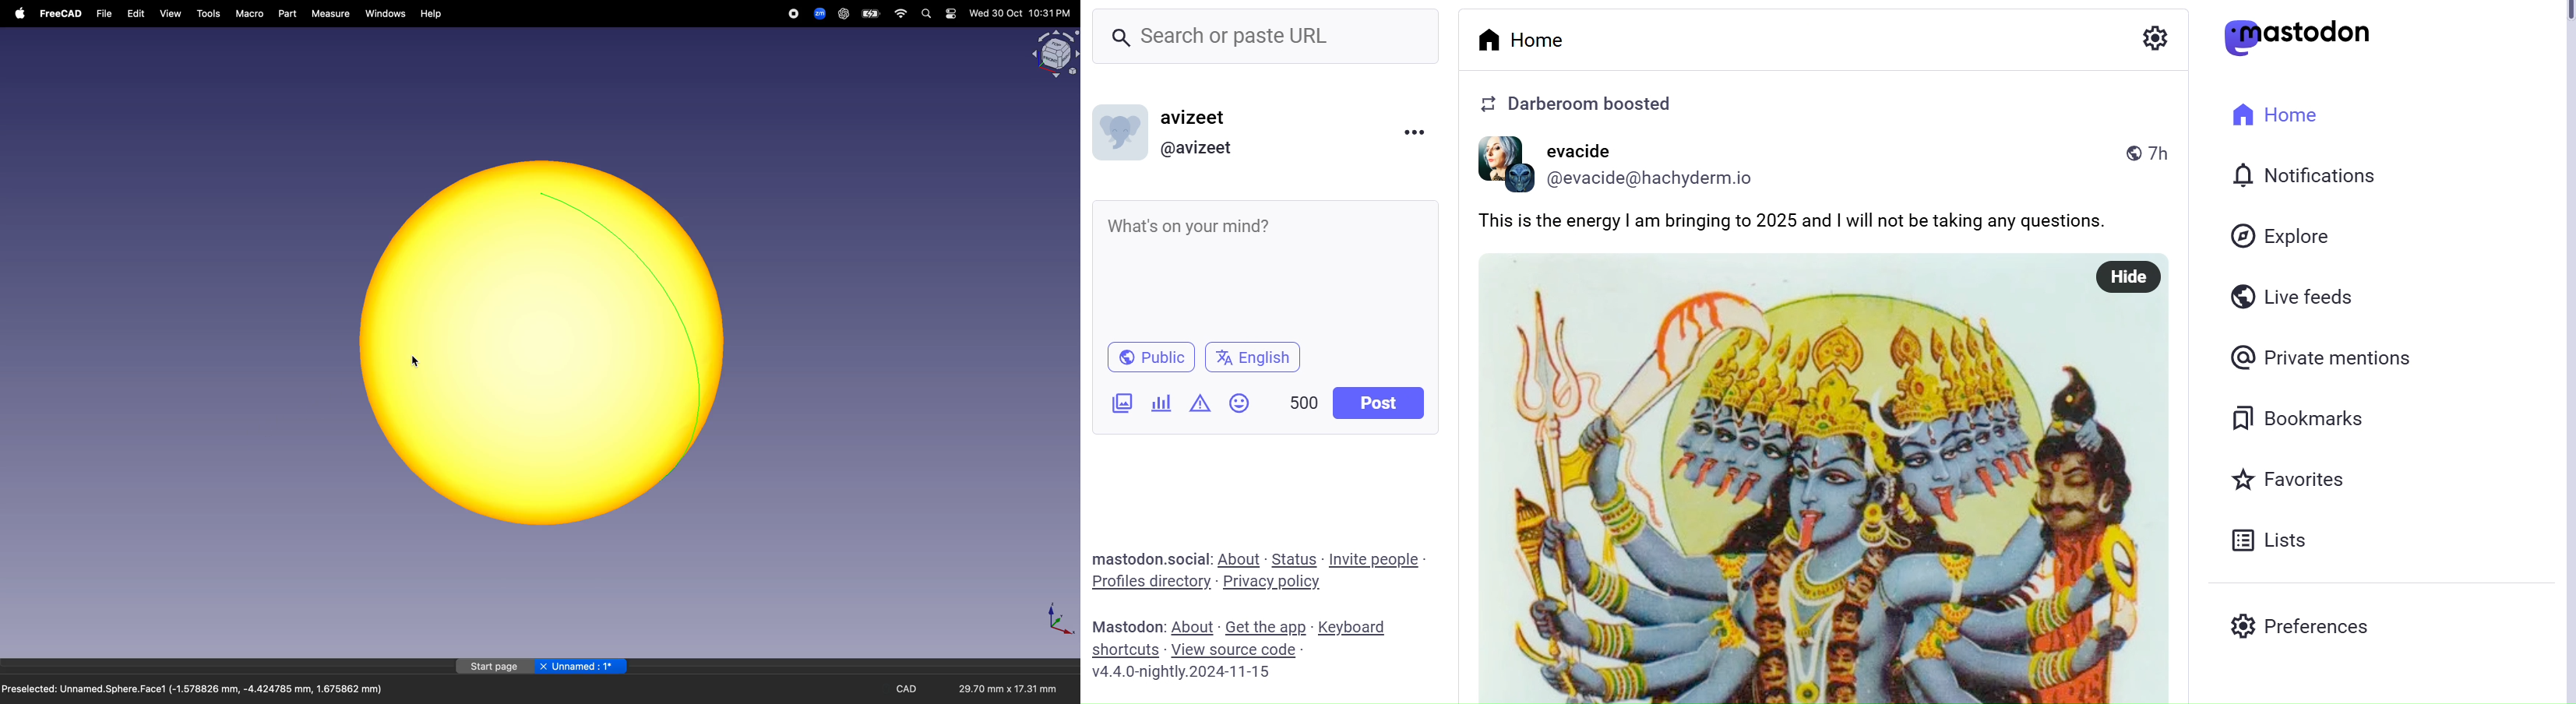 This screenshot has height=728, width=2576. I want to click on Word Limit, so click(1305, 403).